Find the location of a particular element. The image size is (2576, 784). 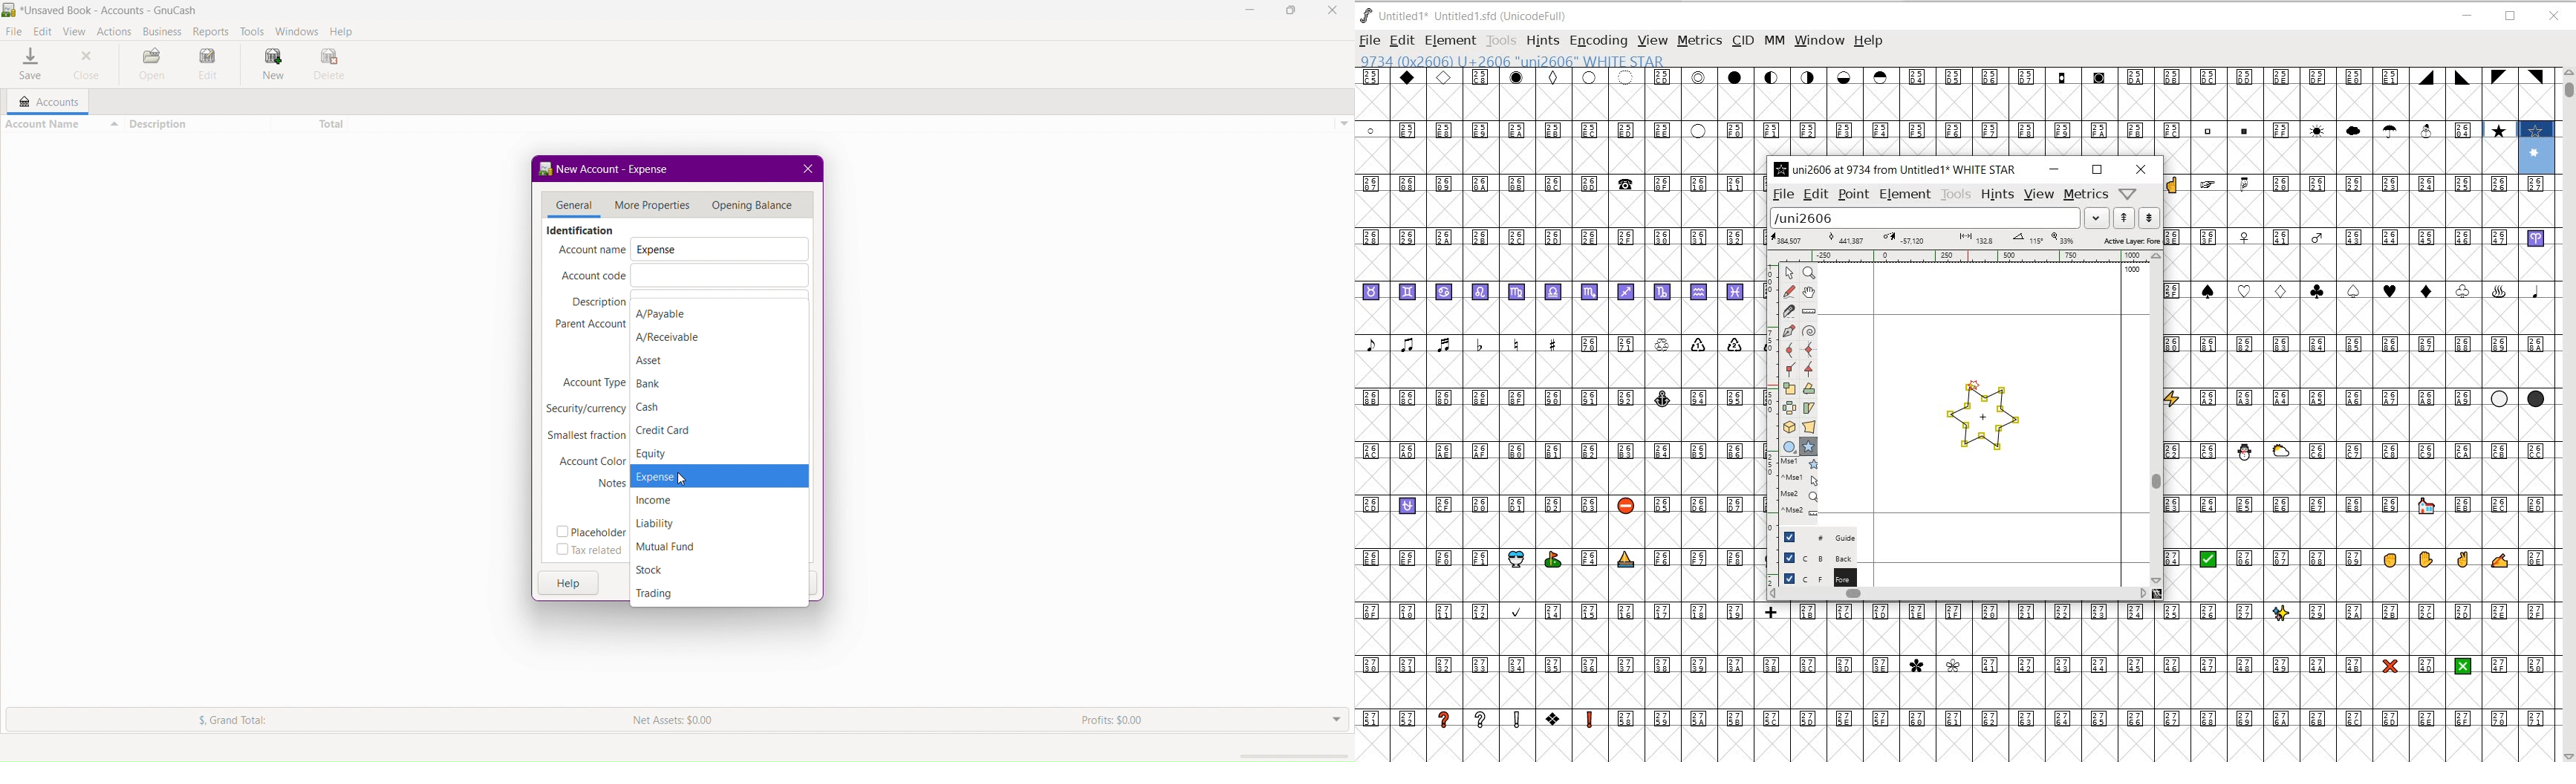

Net Assets: $0.00 is located at coordinates (675, 720).